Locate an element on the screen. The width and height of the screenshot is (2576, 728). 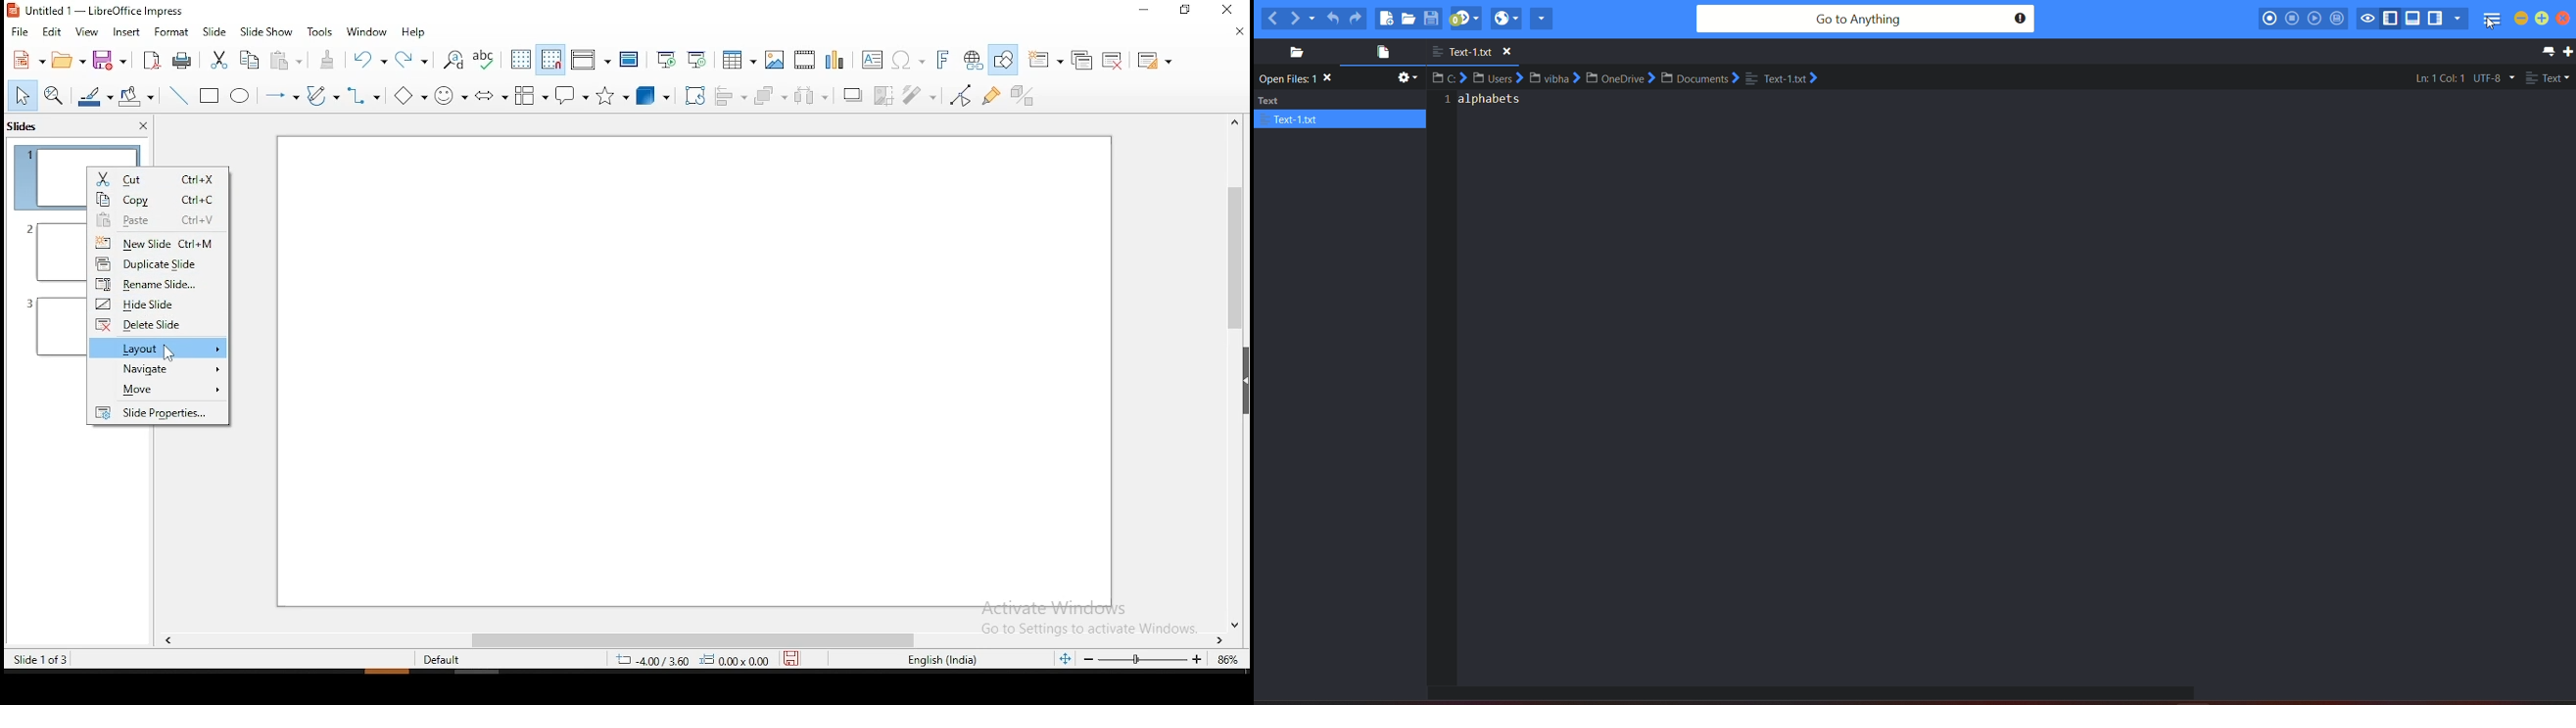
new tab is located at coordinates (2568, 52).